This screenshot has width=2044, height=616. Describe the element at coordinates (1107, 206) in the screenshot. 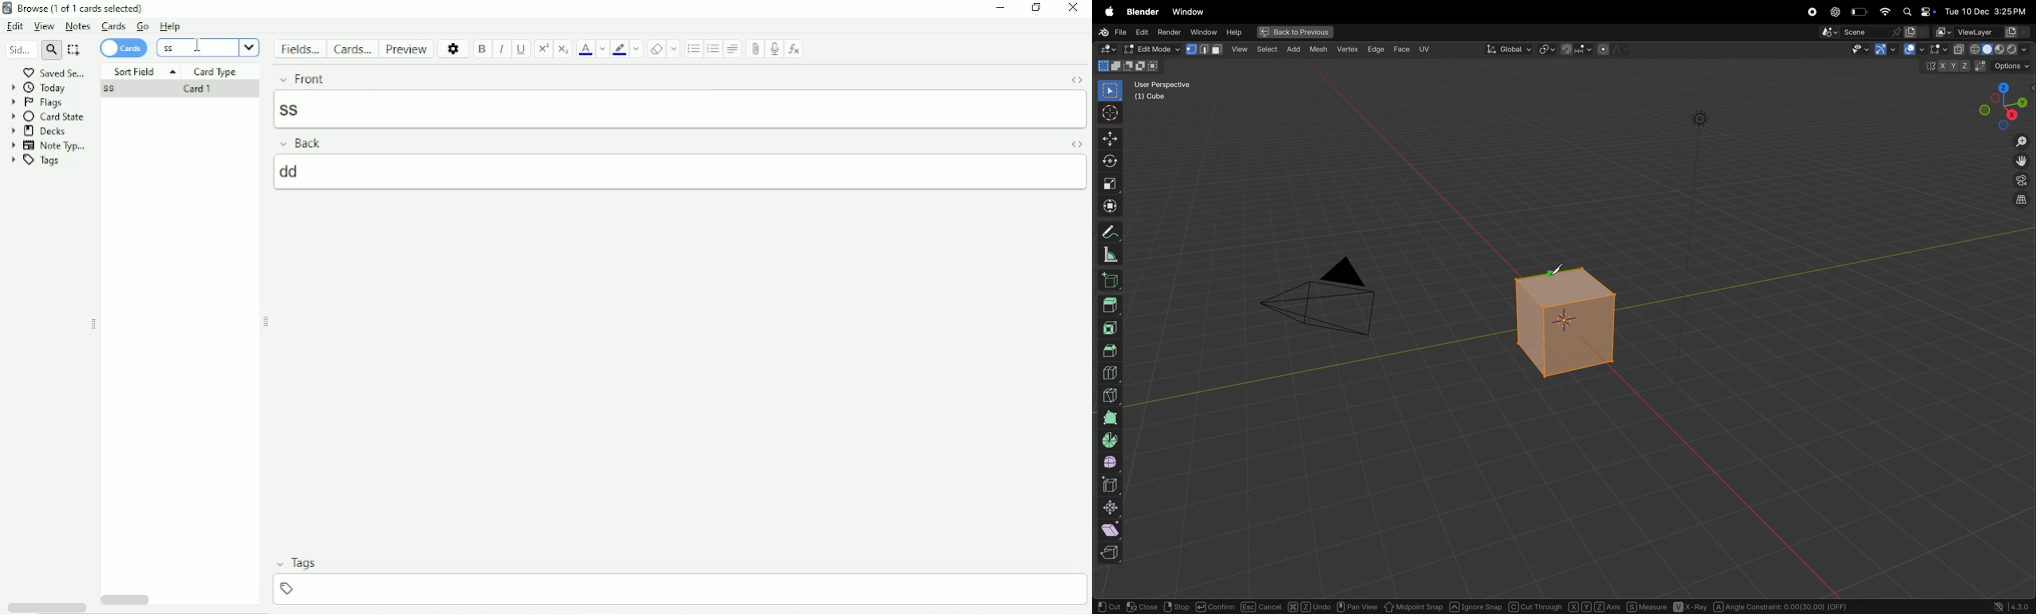

I see `transform` at that location.